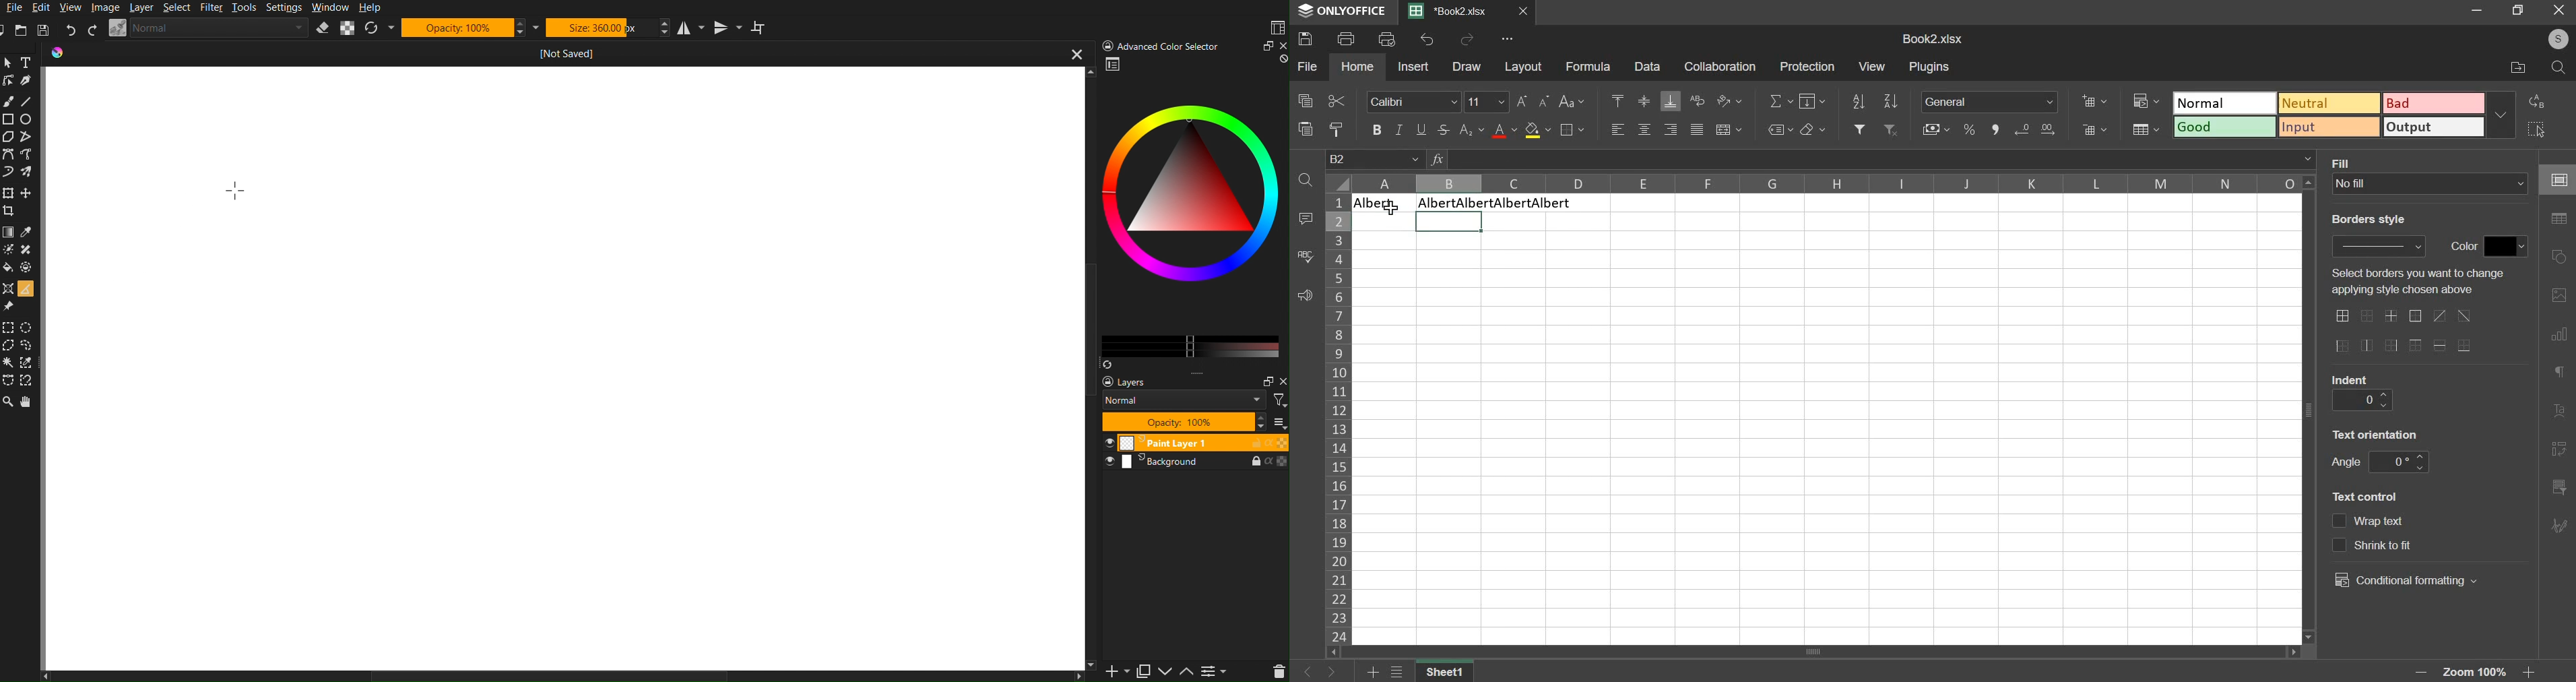 This screenshot has height=700, width=2576. I want to click on Settings, so click(1220, 671).